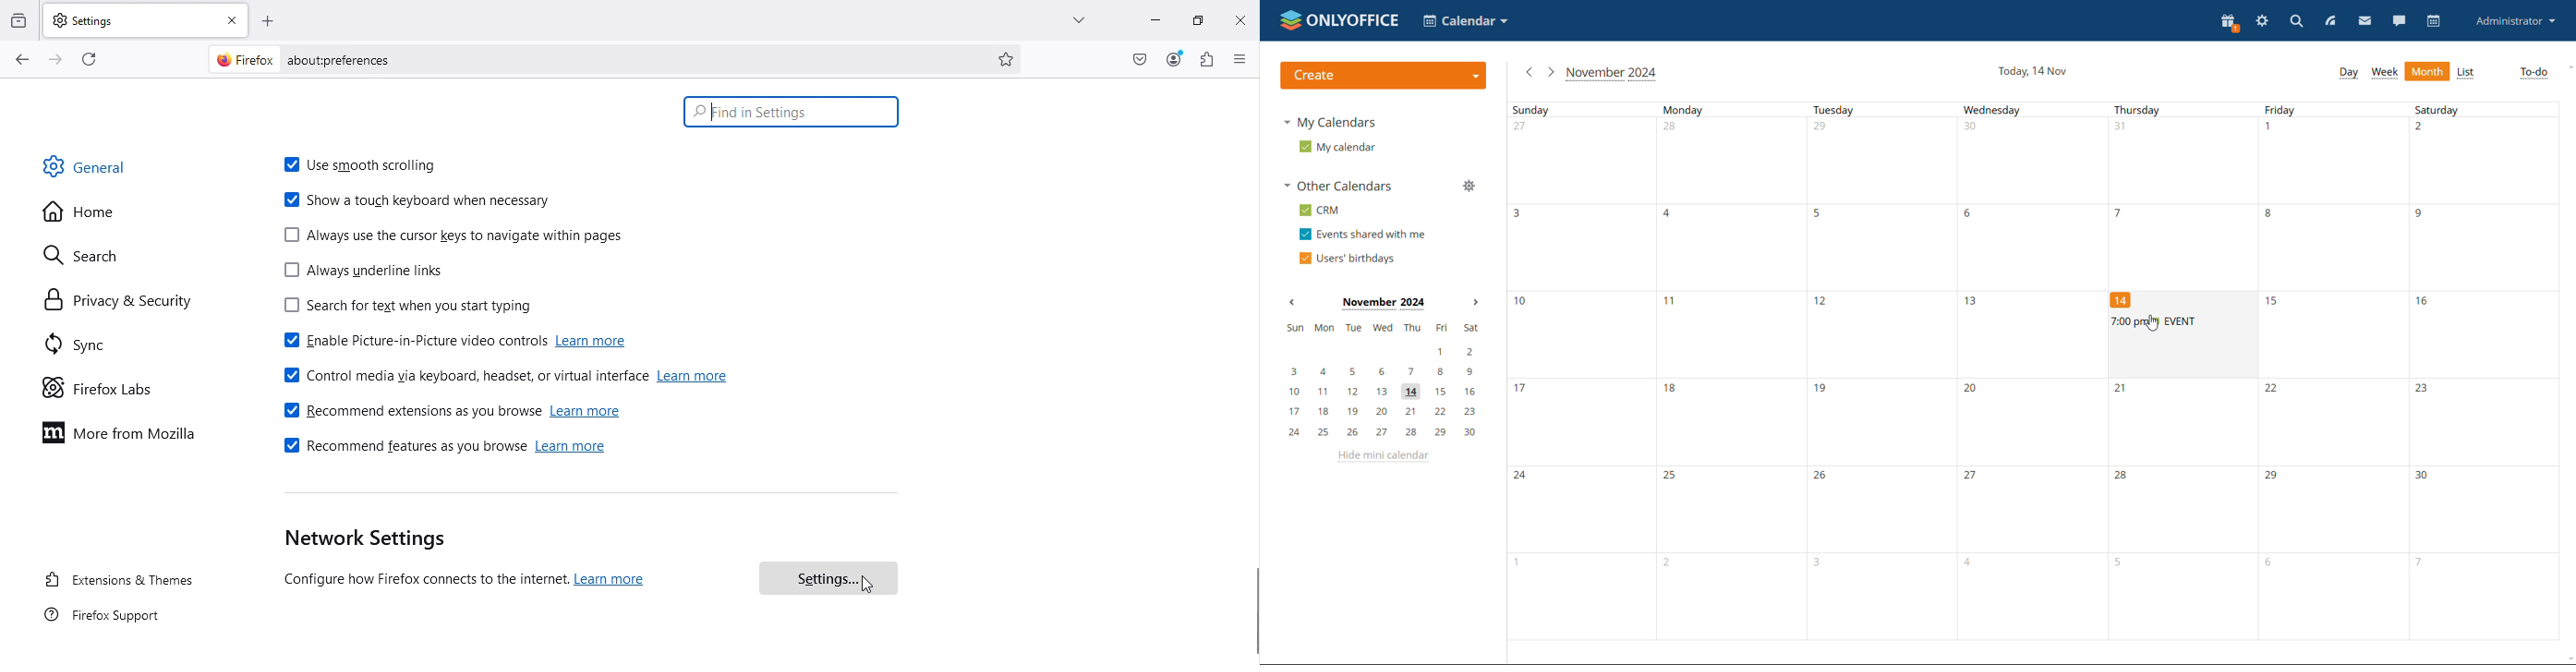 Image resolution: width=2576 pixels, height=672 pixels. What do you see at coordinates (2033, 110) in the screenshot?
I see `days` at bounding box center [2033, 110].